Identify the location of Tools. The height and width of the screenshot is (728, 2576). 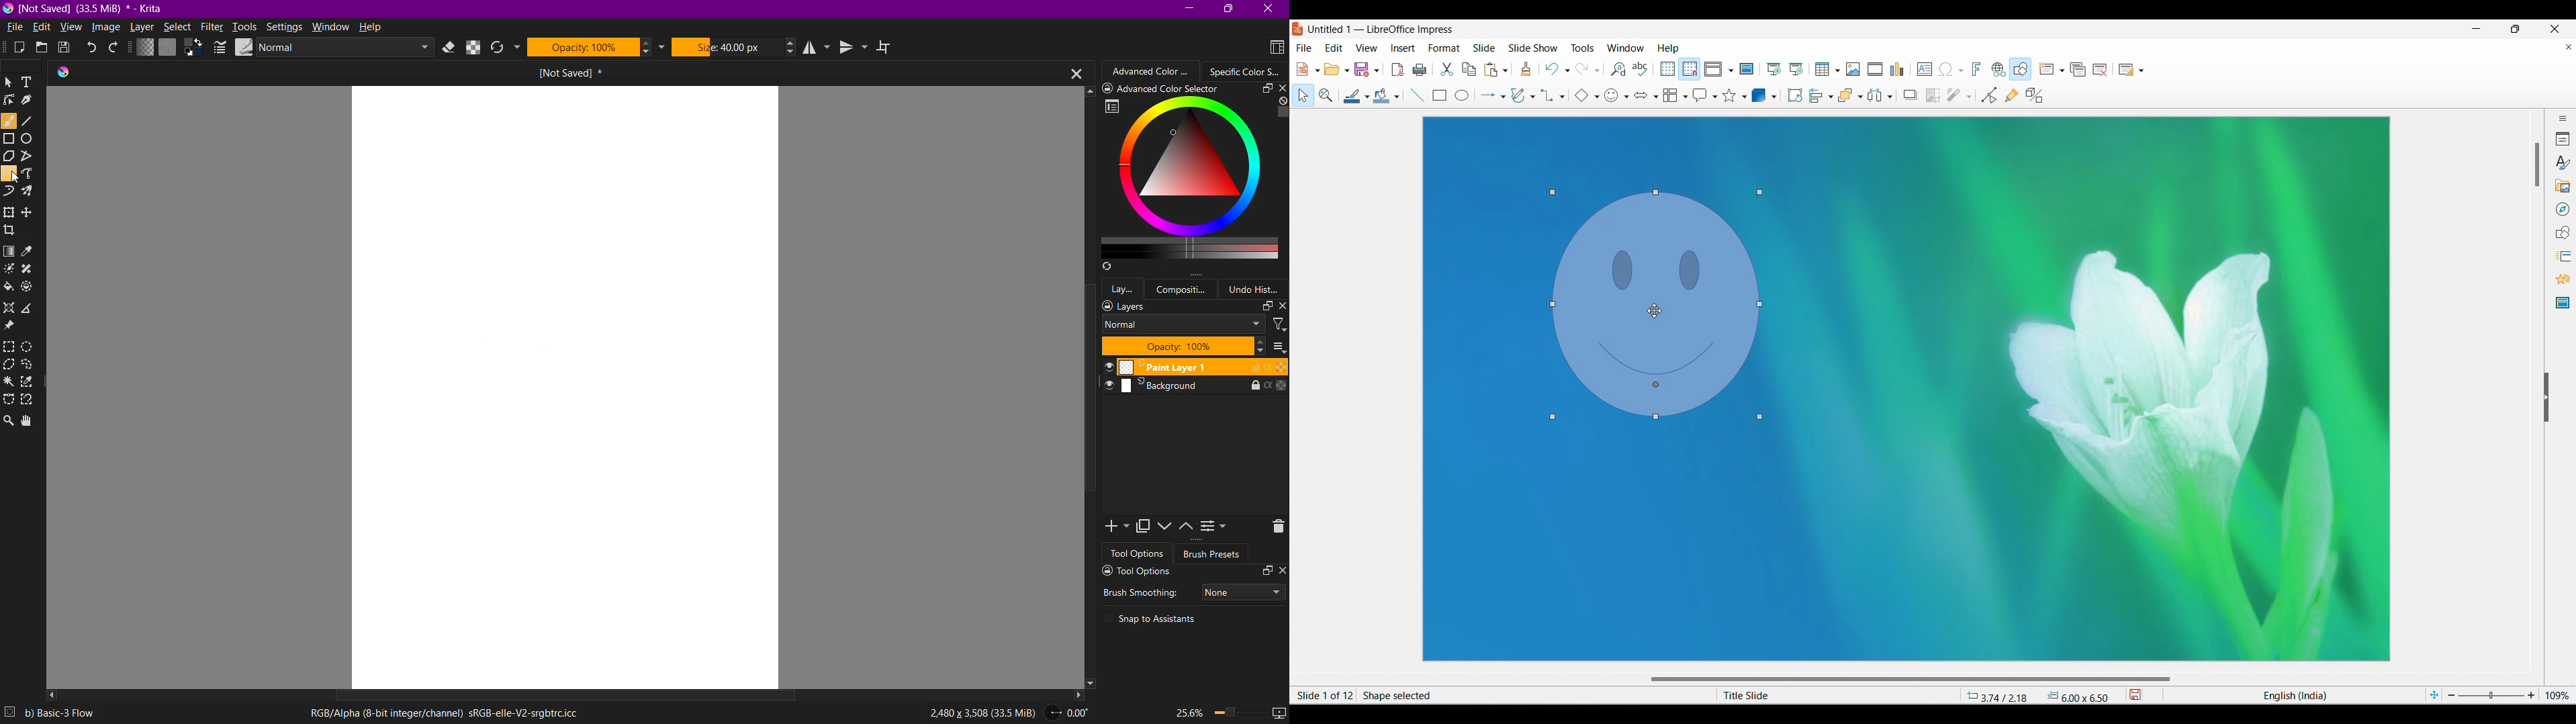
(246, 27).